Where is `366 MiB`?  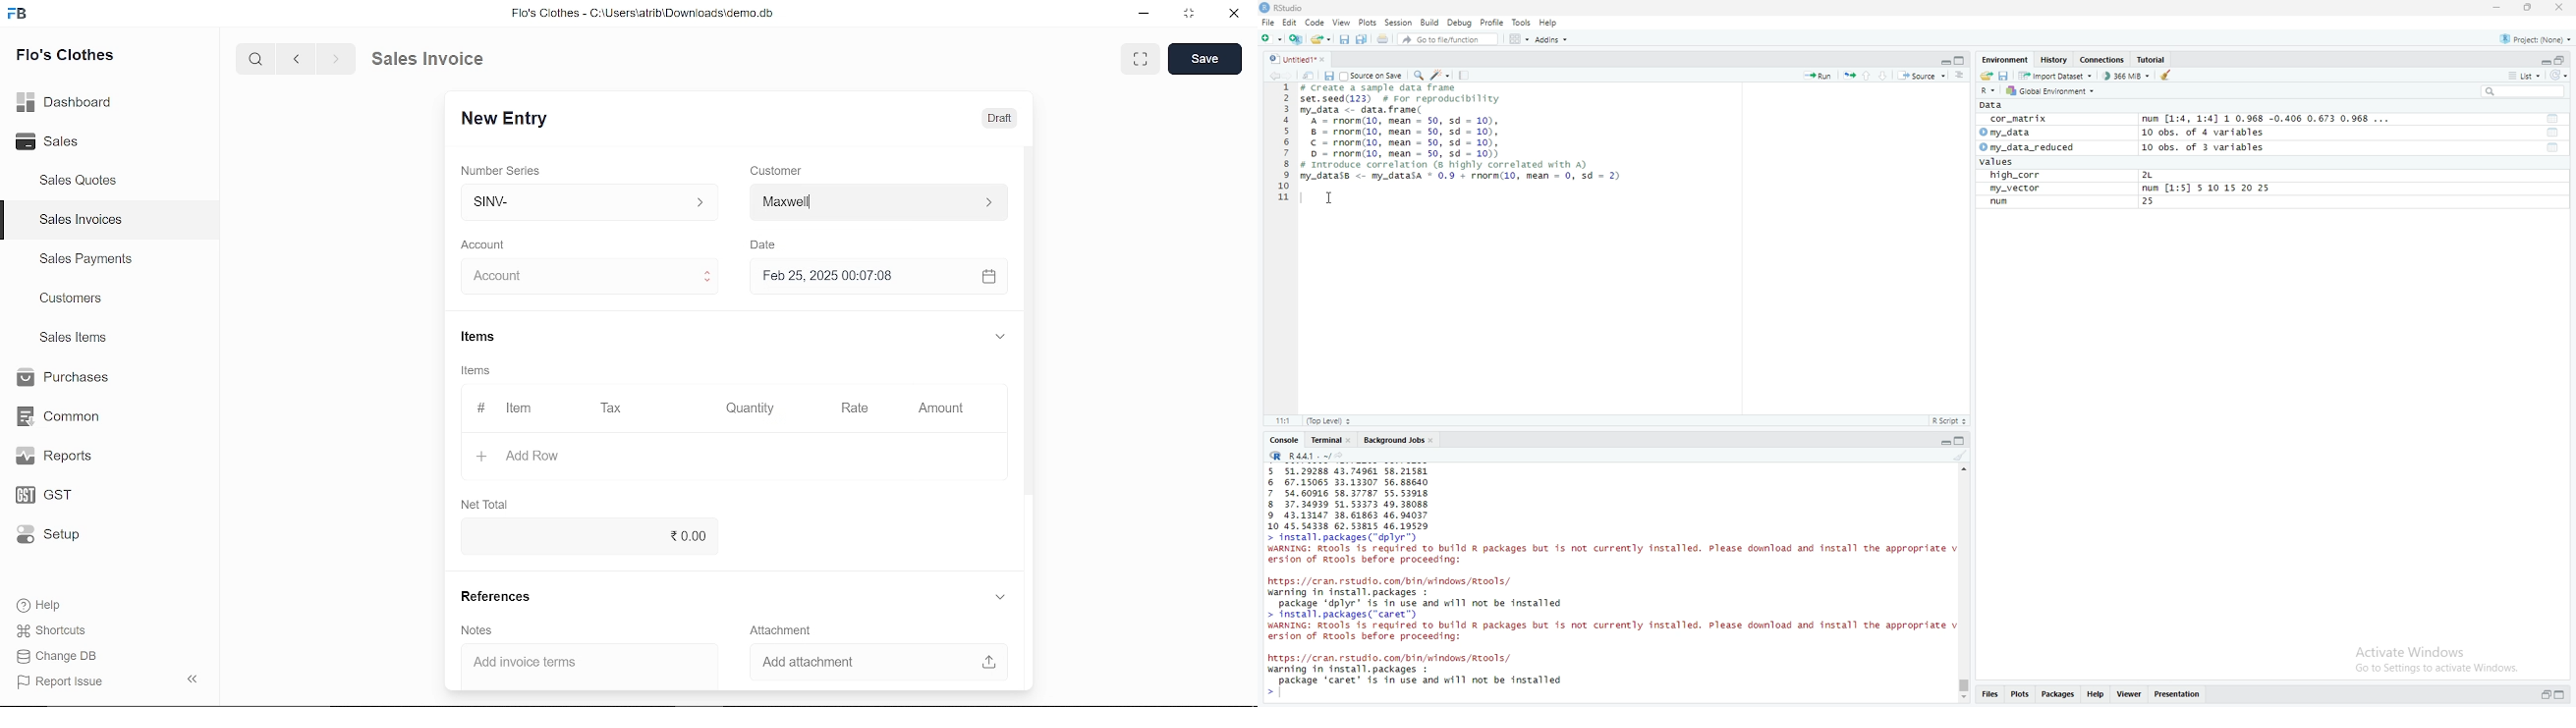 366 MiB is located at coordinates (2126, 76).